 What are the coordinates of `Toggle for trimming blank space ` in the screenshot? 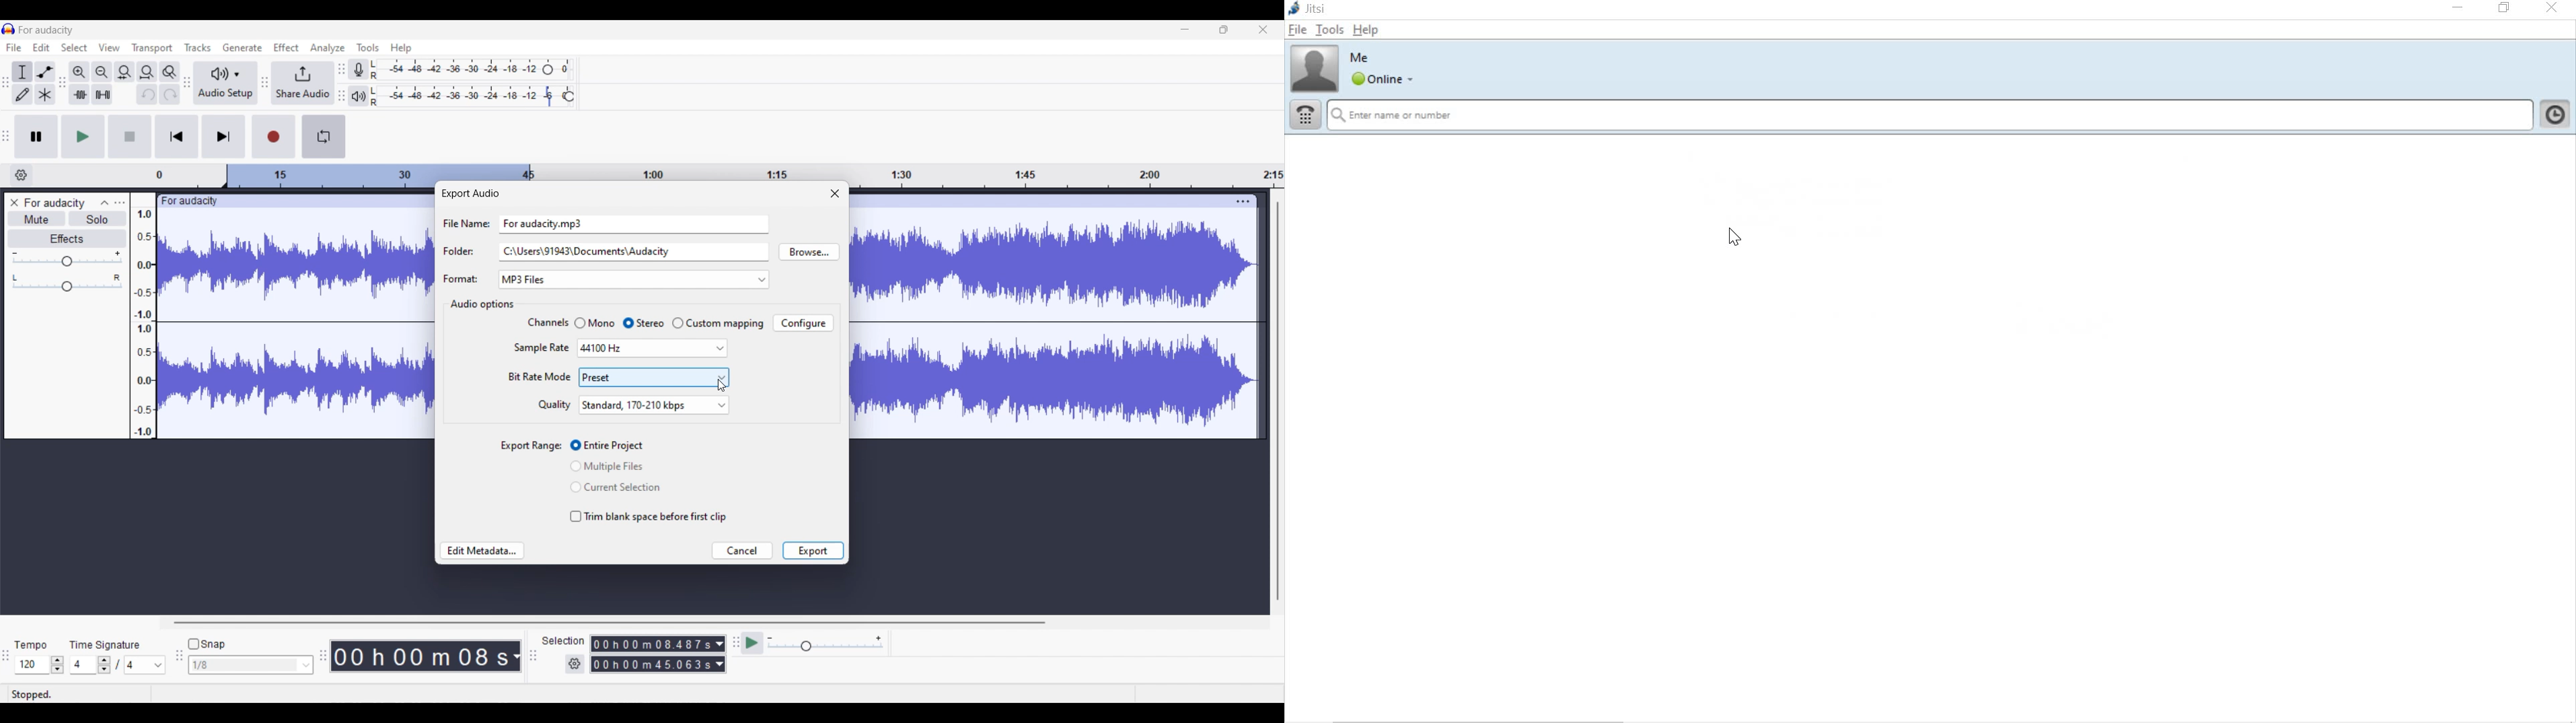 It's located at (649, 517).